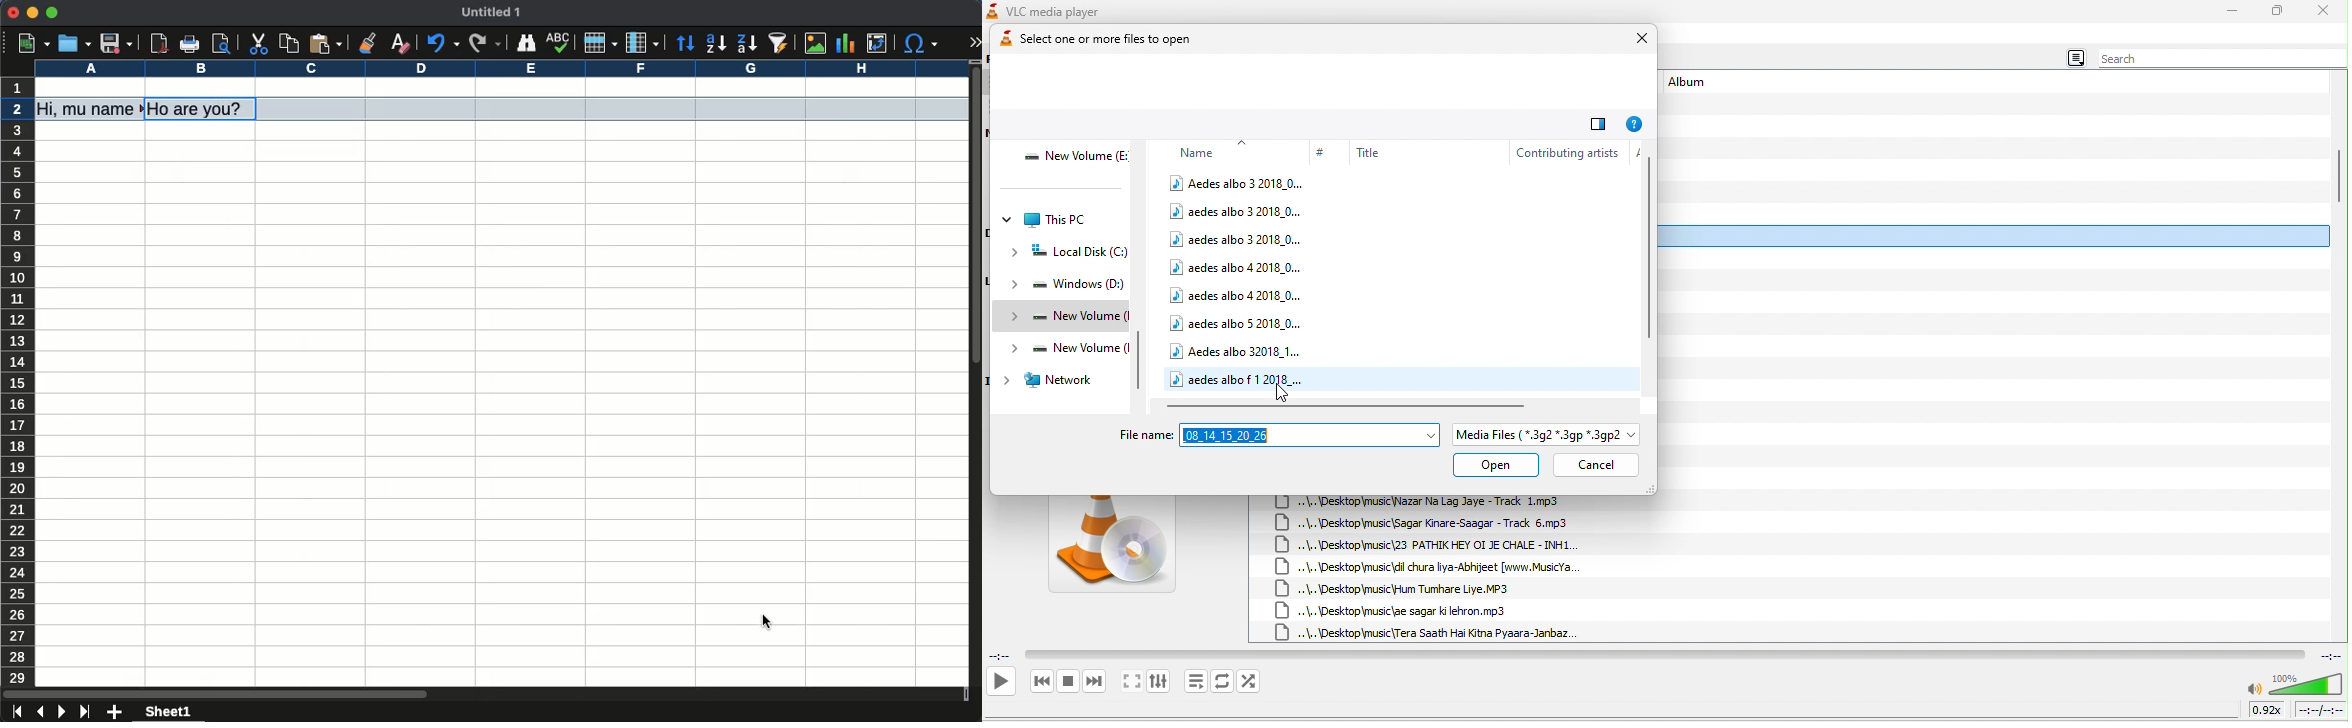 This screenshot has height=728, width=2352. What do you see at coordinates (1064, 349) in the screenshot?
I see `new volume (I` at bounding box center [1064, 349].